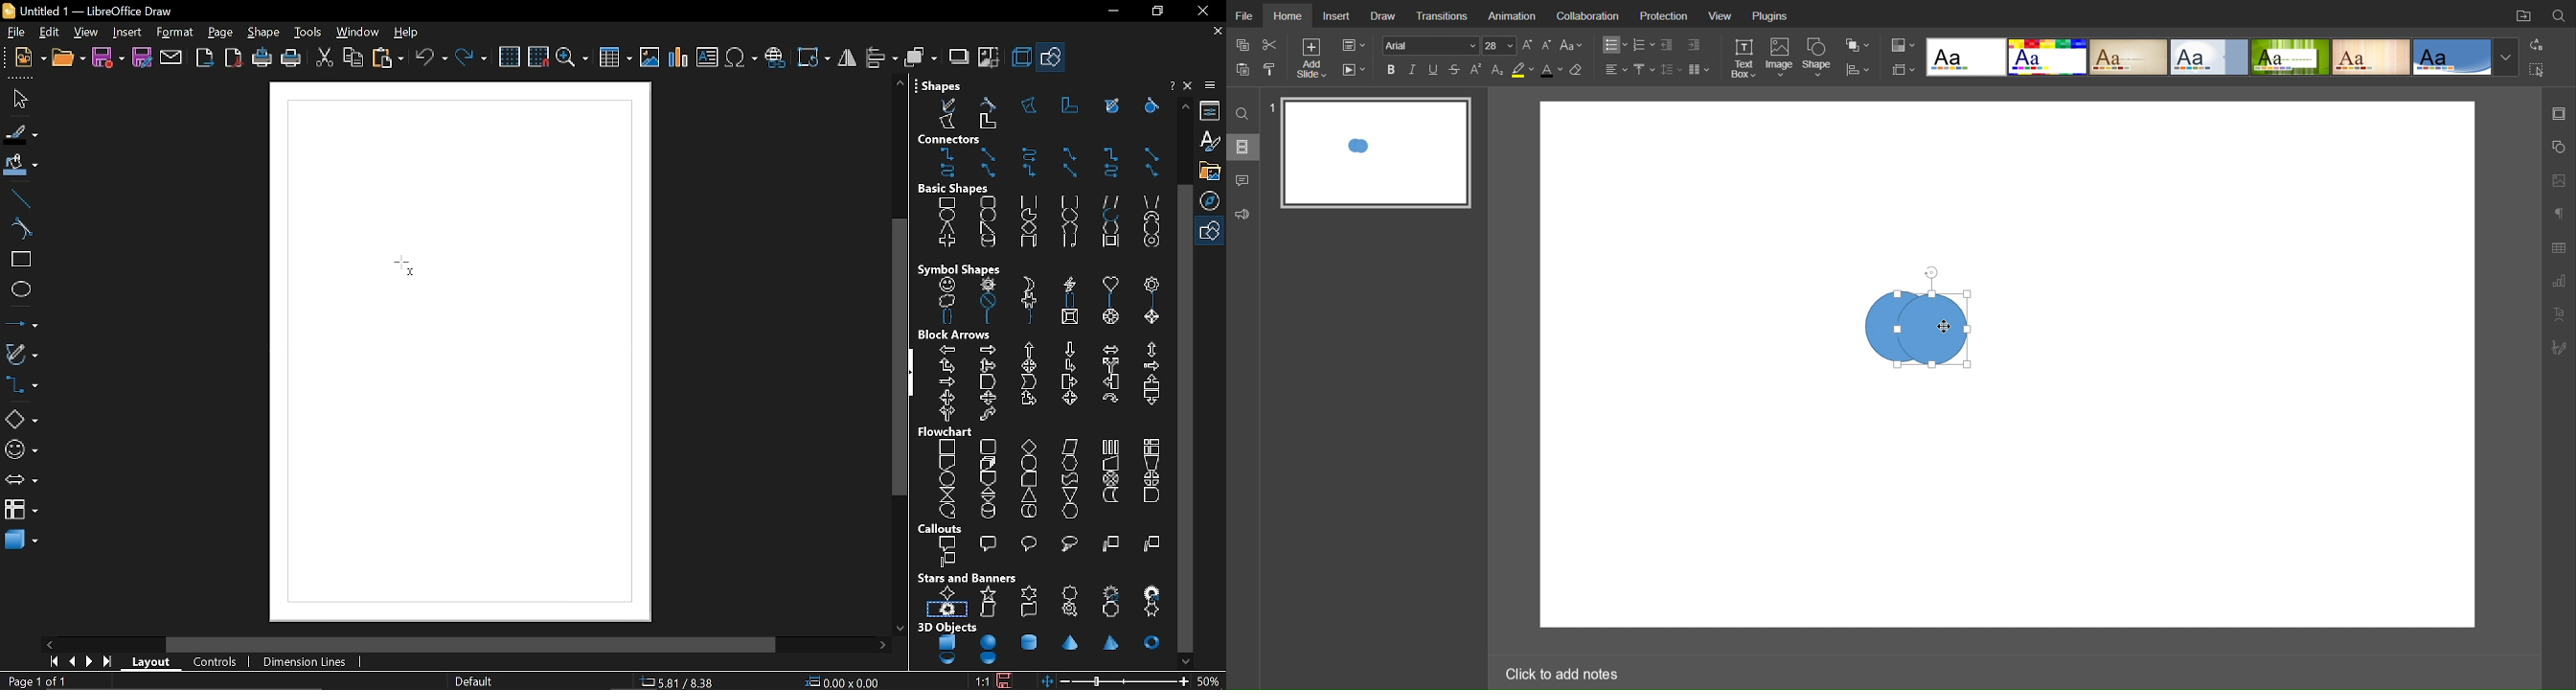 The height and width of the screenshot is (700, 2576). What do you see at coordinates (685, 682) in the screenshot?
I see `co-ordinate` at bounding box center [685, 682].